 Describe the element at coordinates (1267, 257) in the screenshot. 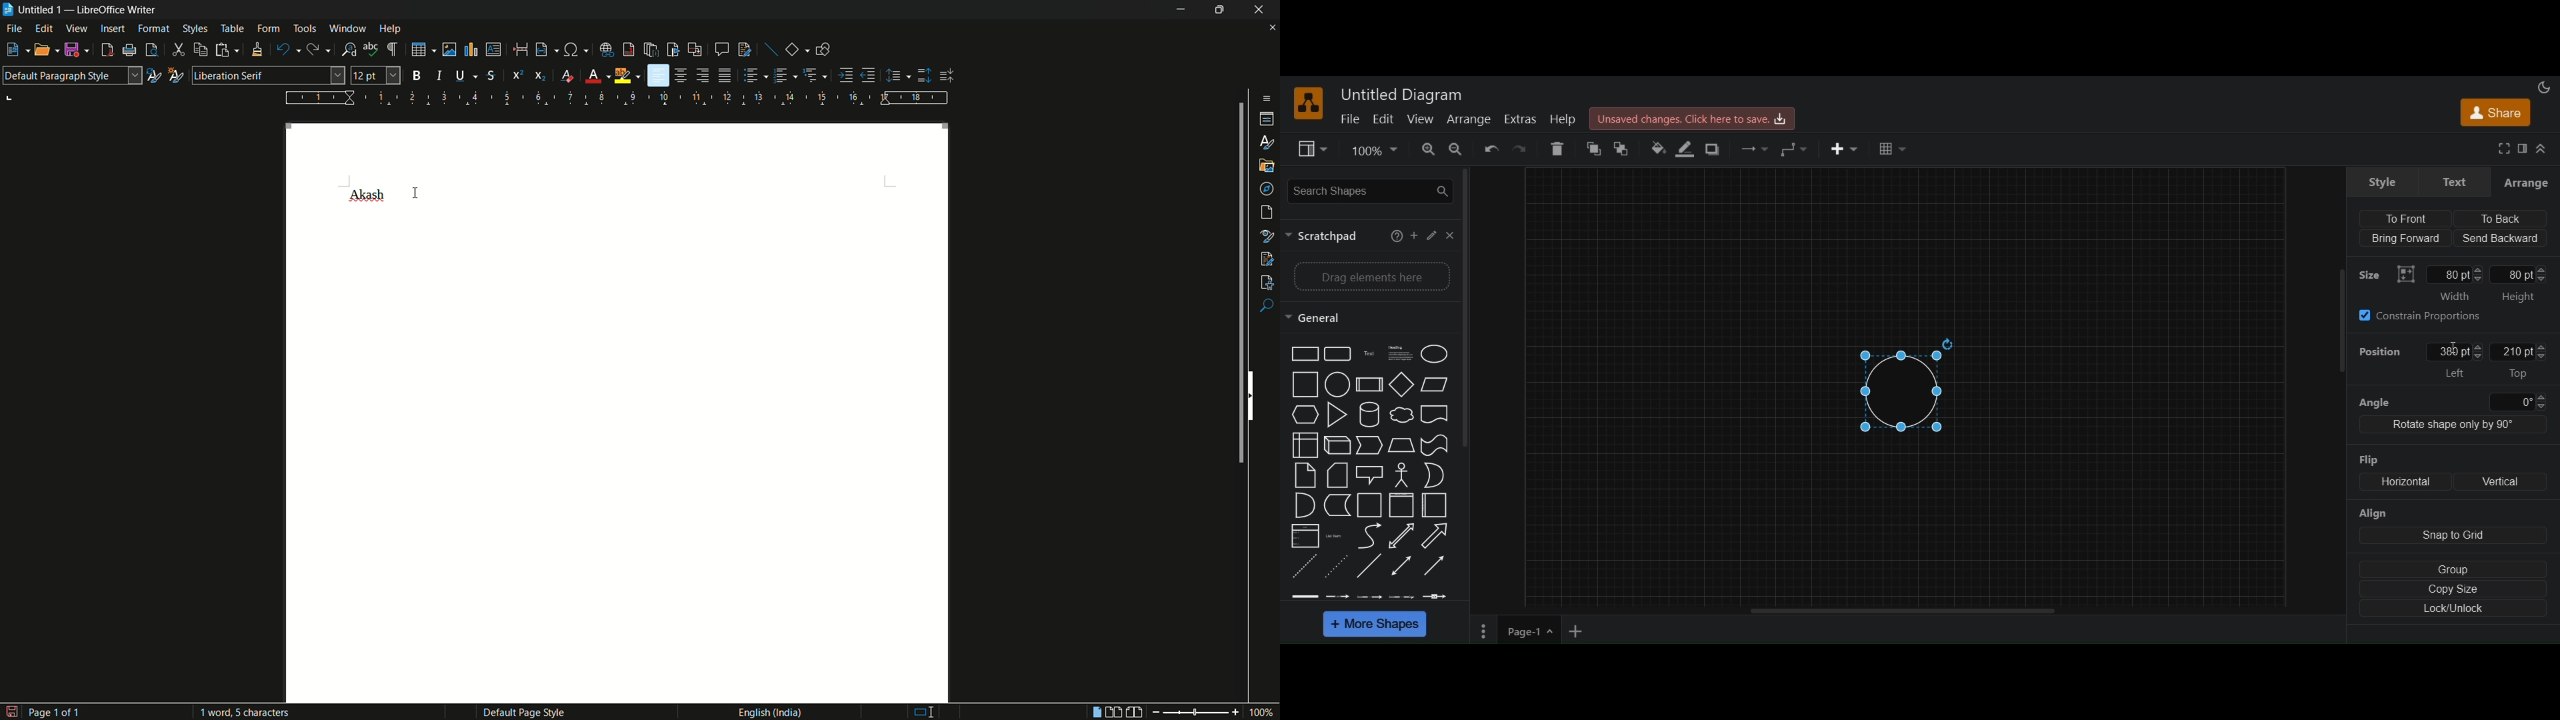

I see `manage changes` at that location.